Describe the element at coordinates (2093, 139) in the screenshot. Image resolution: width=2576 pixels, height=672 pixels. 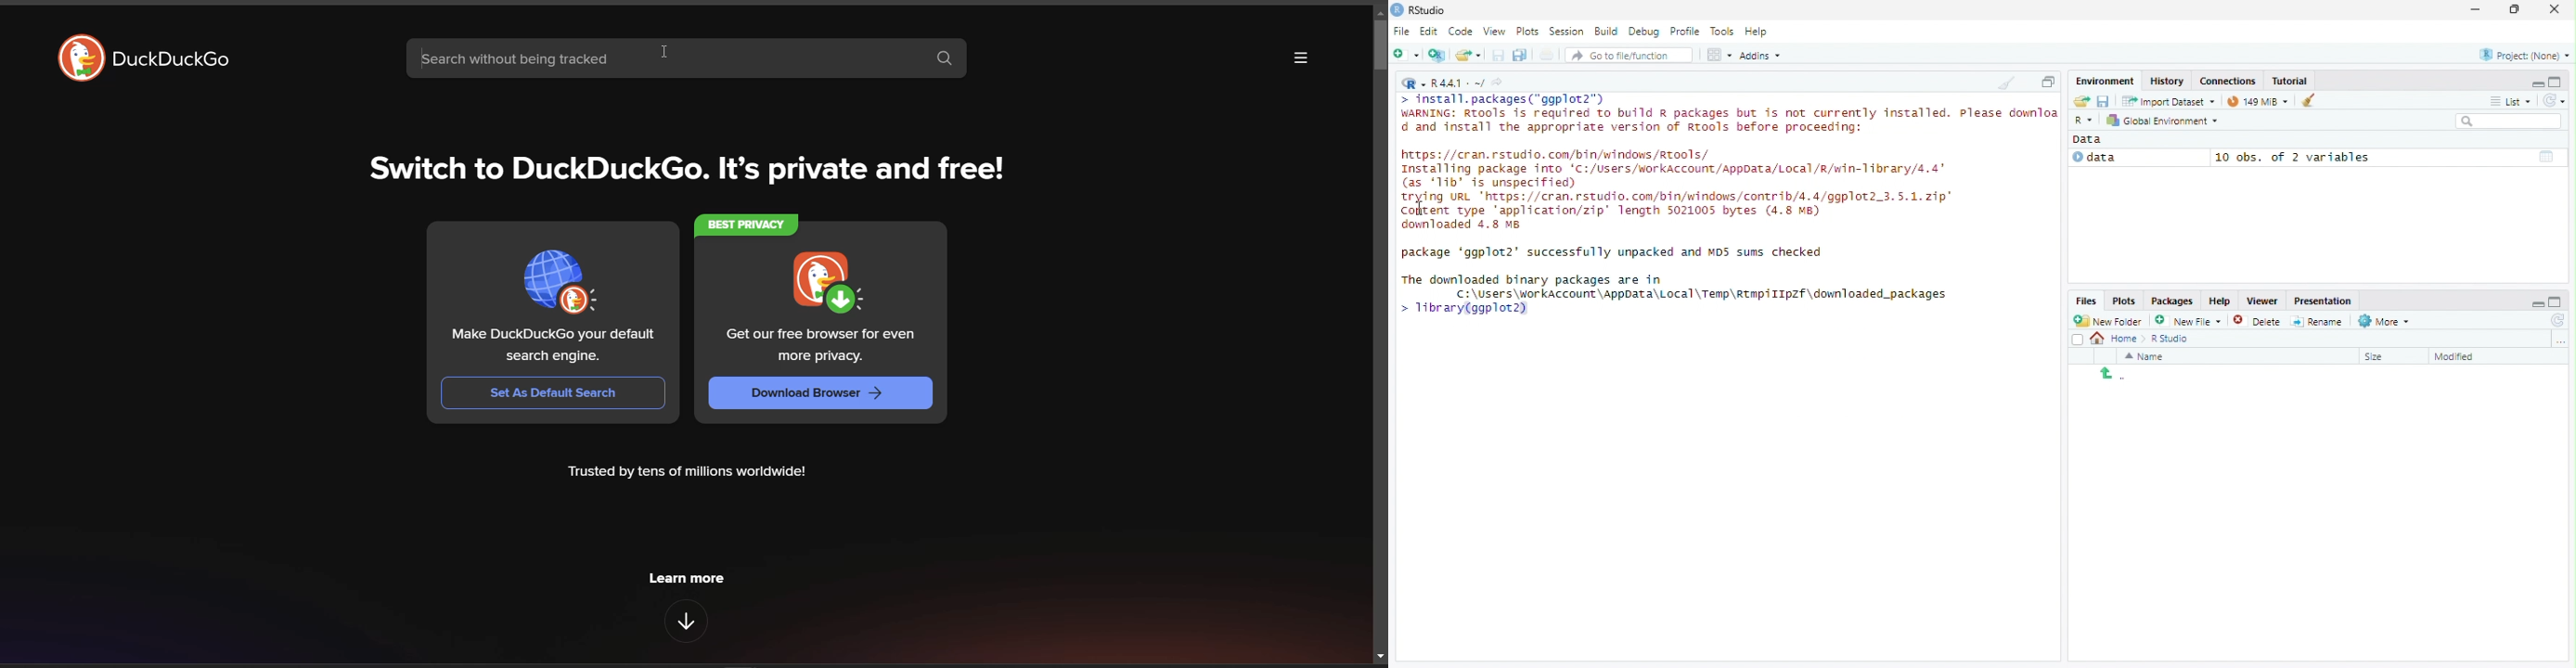
I see `Data` at that location.